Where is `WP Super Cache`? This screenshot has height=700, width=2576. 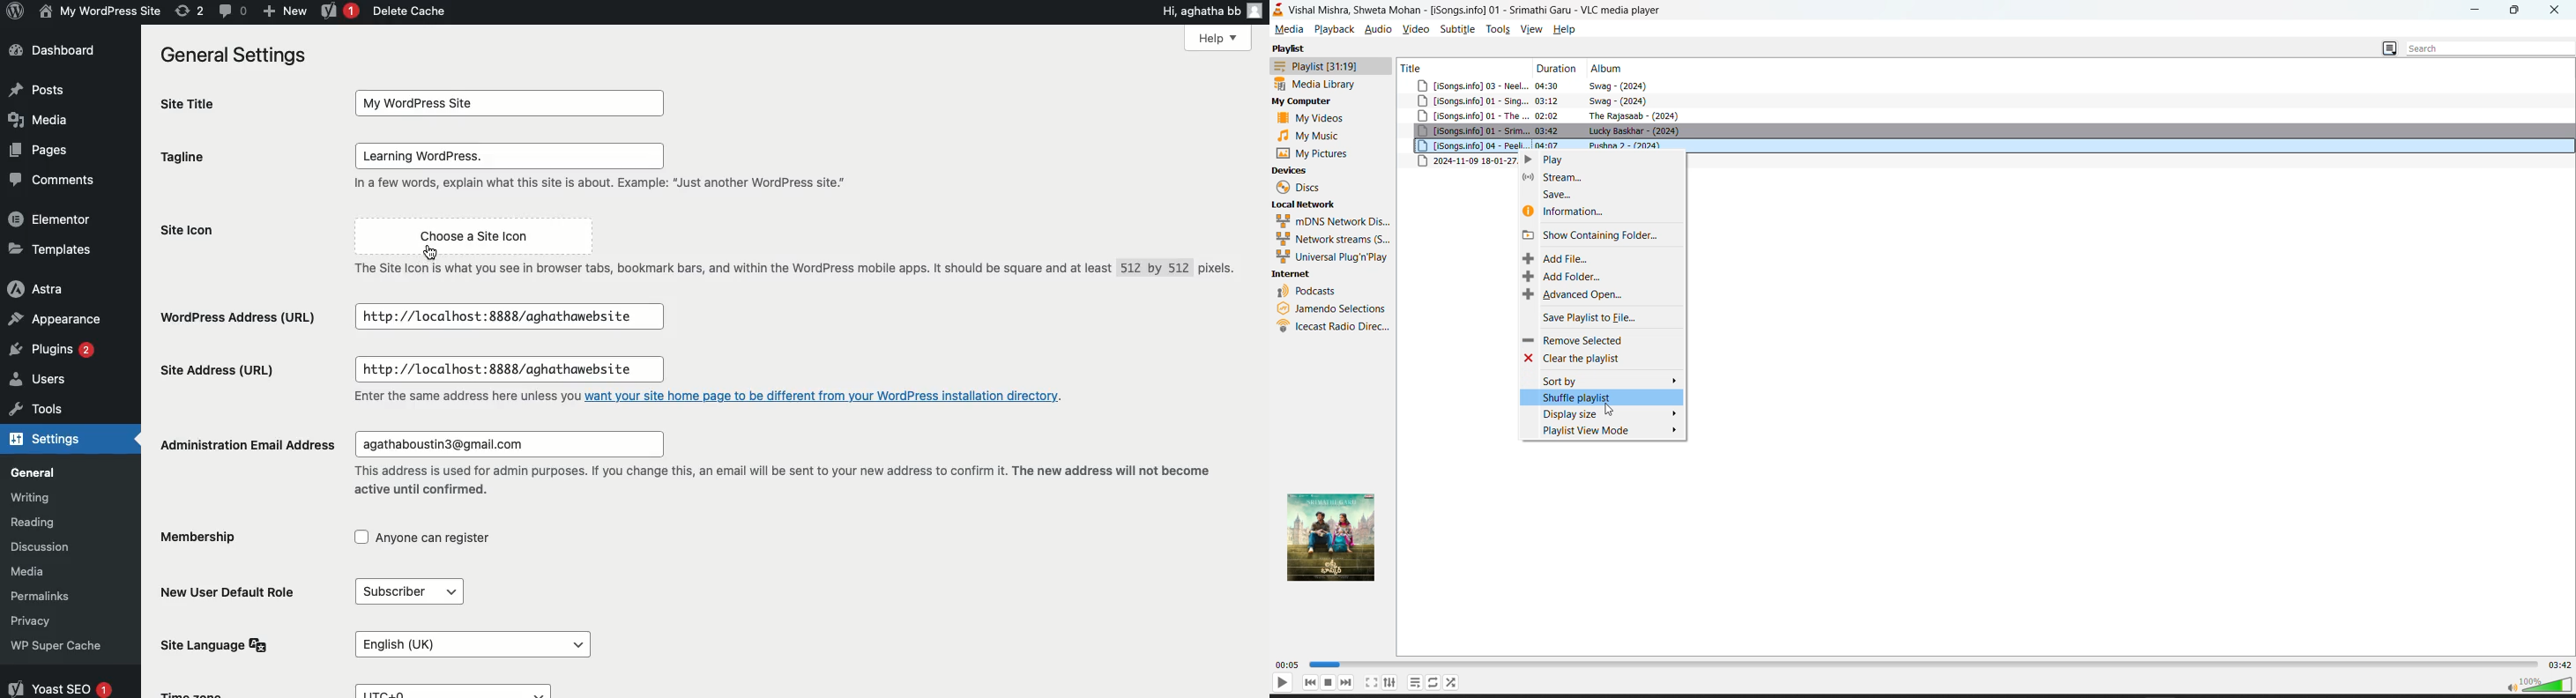 WP Super Cache is located at coordinates (64, 643).